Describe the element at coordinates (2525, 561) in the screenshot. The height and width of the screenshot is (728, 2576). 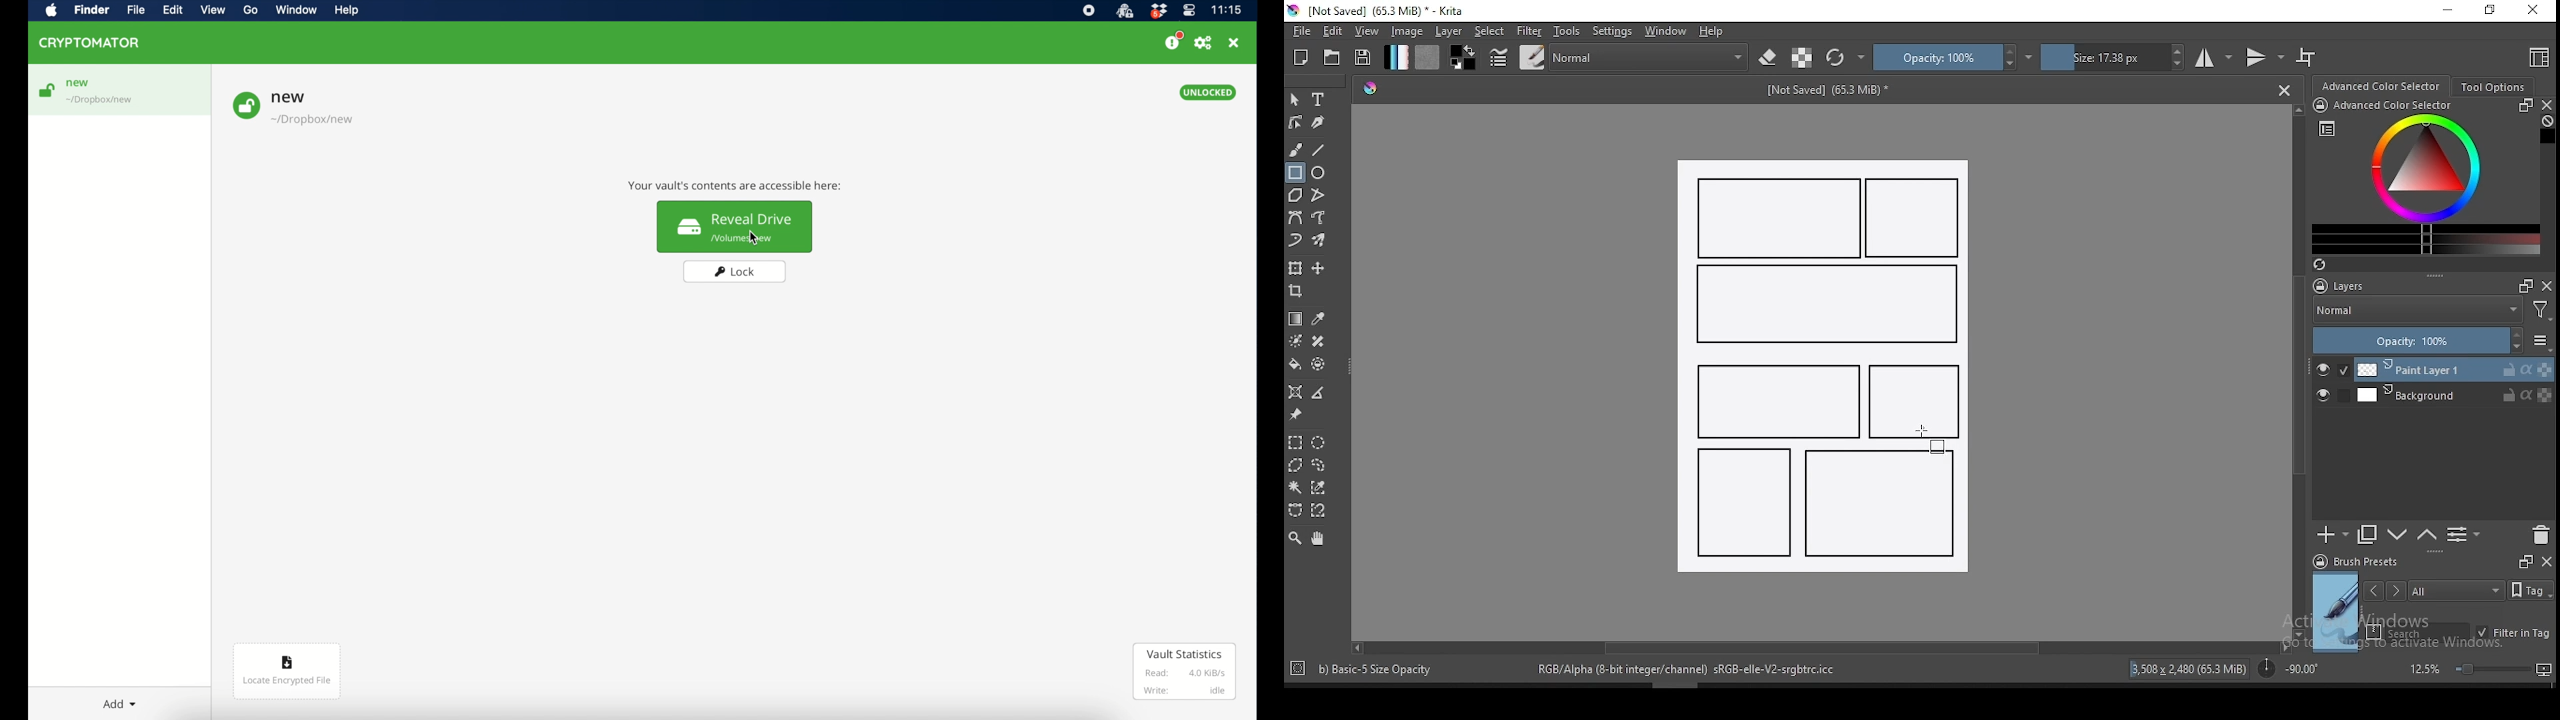
I see `Frames` at that location.